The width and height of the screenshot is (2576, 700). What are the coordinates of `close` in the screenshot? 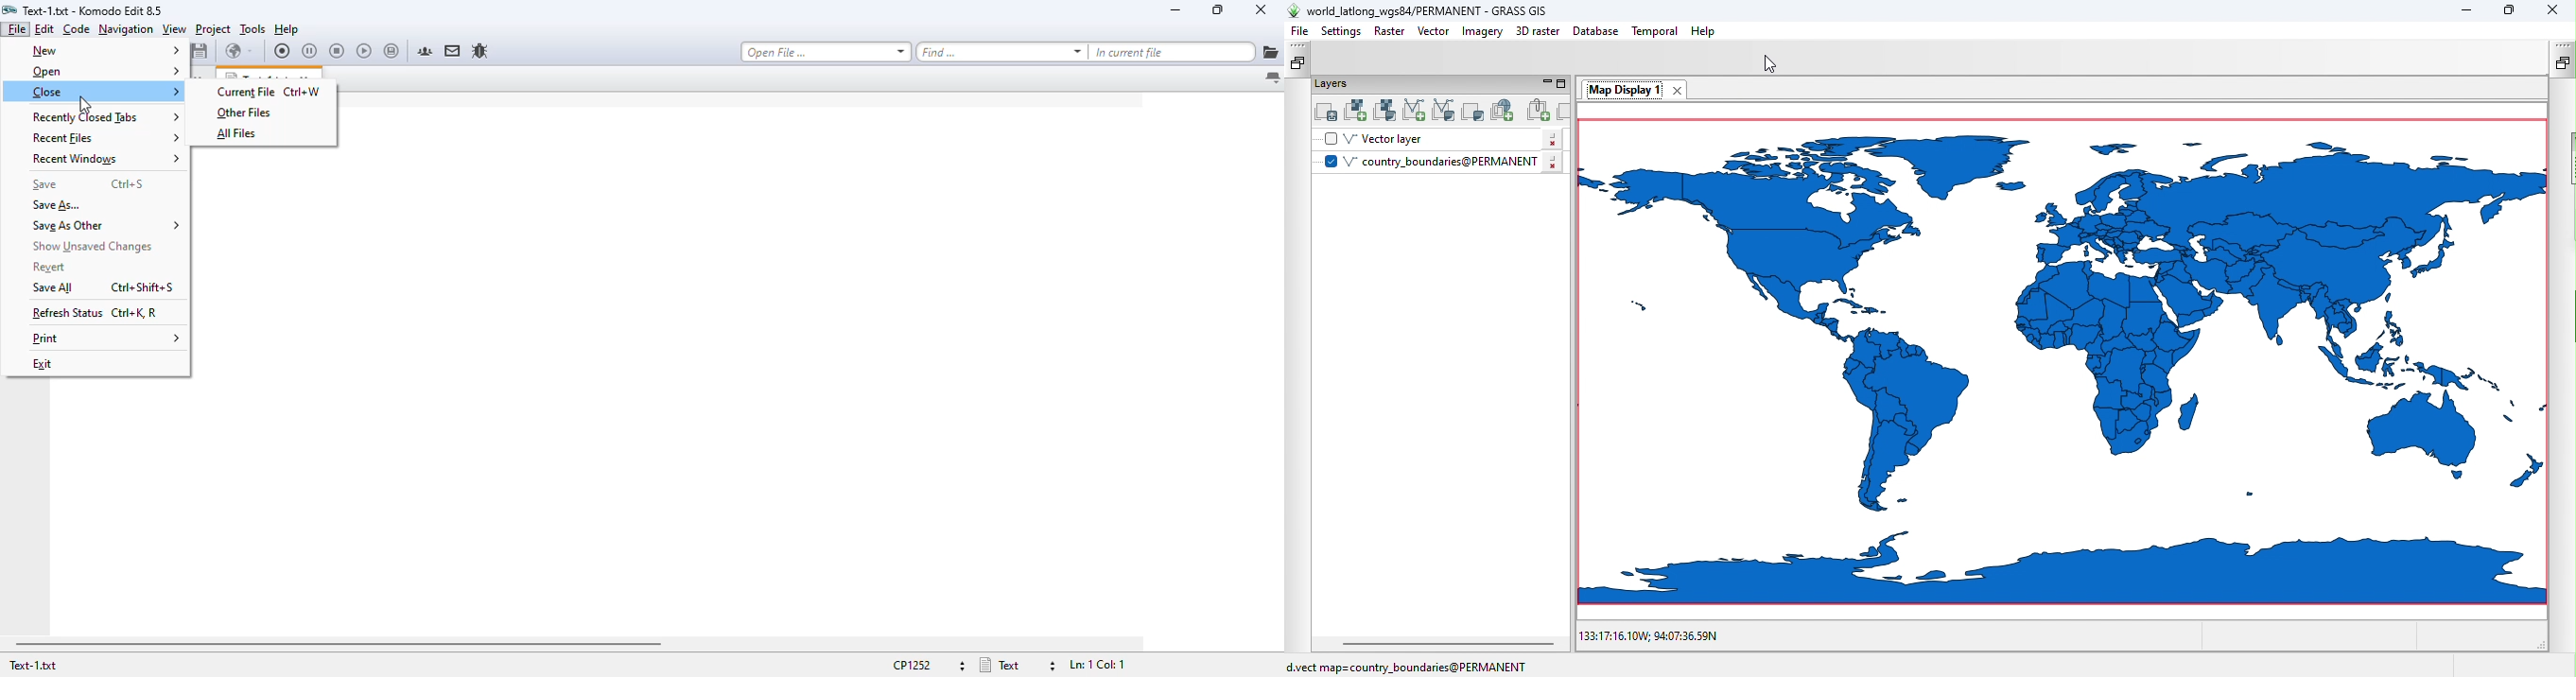 It's located at (1260, 9).